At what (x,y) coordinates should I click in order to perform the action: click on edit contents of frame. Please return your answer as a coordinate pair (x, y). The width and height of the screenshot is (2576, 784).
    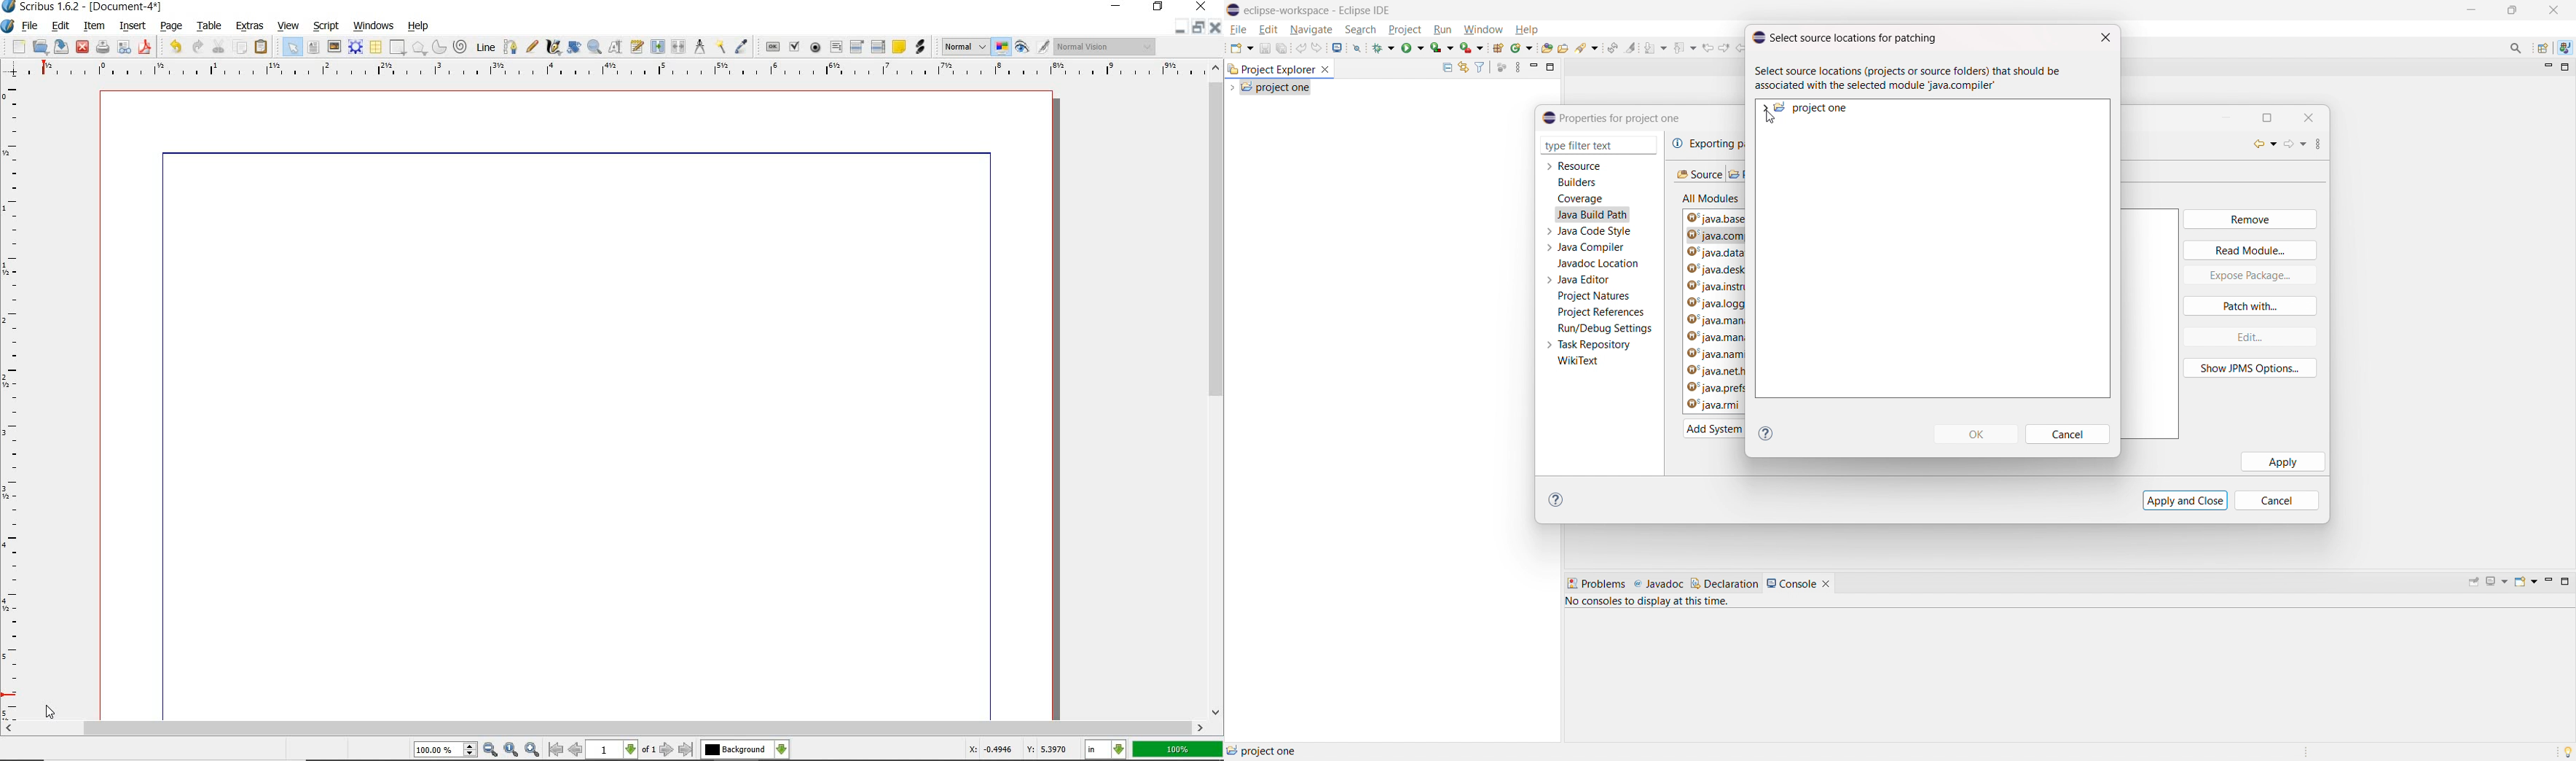
    Looking at the image, I should click on (617, 48).